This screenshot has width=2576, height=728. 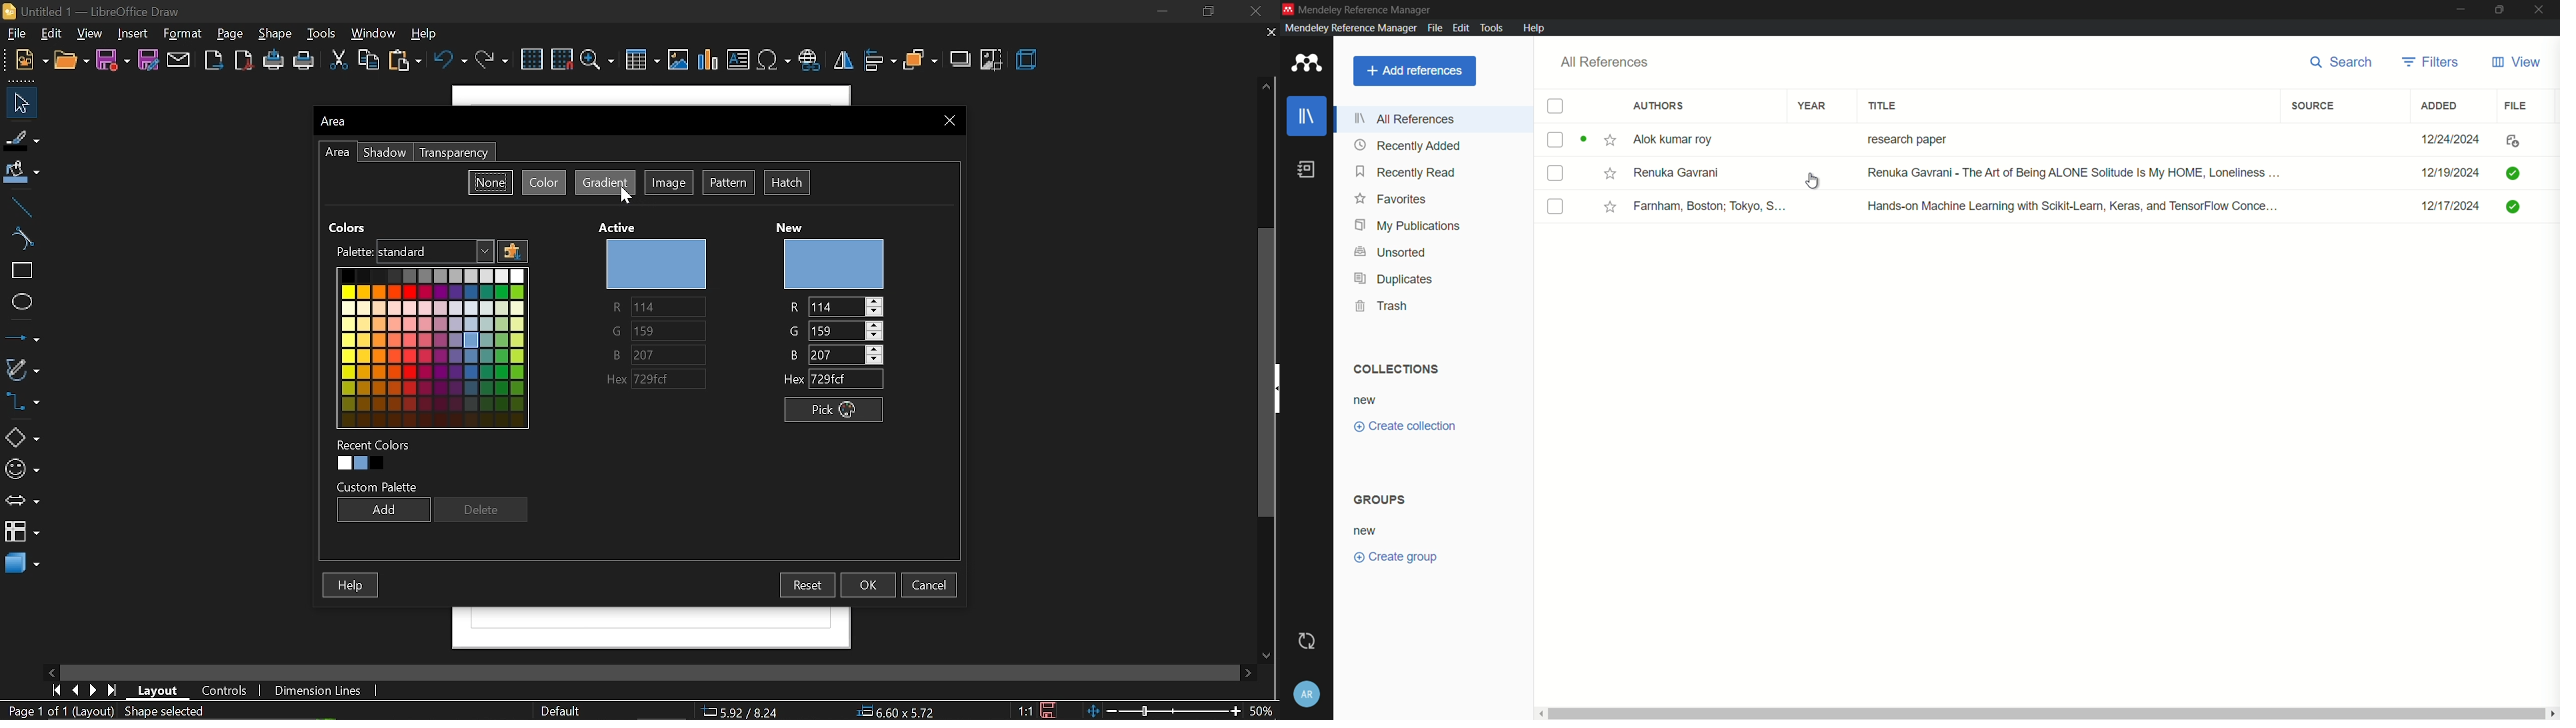 I want to click on year, so click(x=1811, y=107).